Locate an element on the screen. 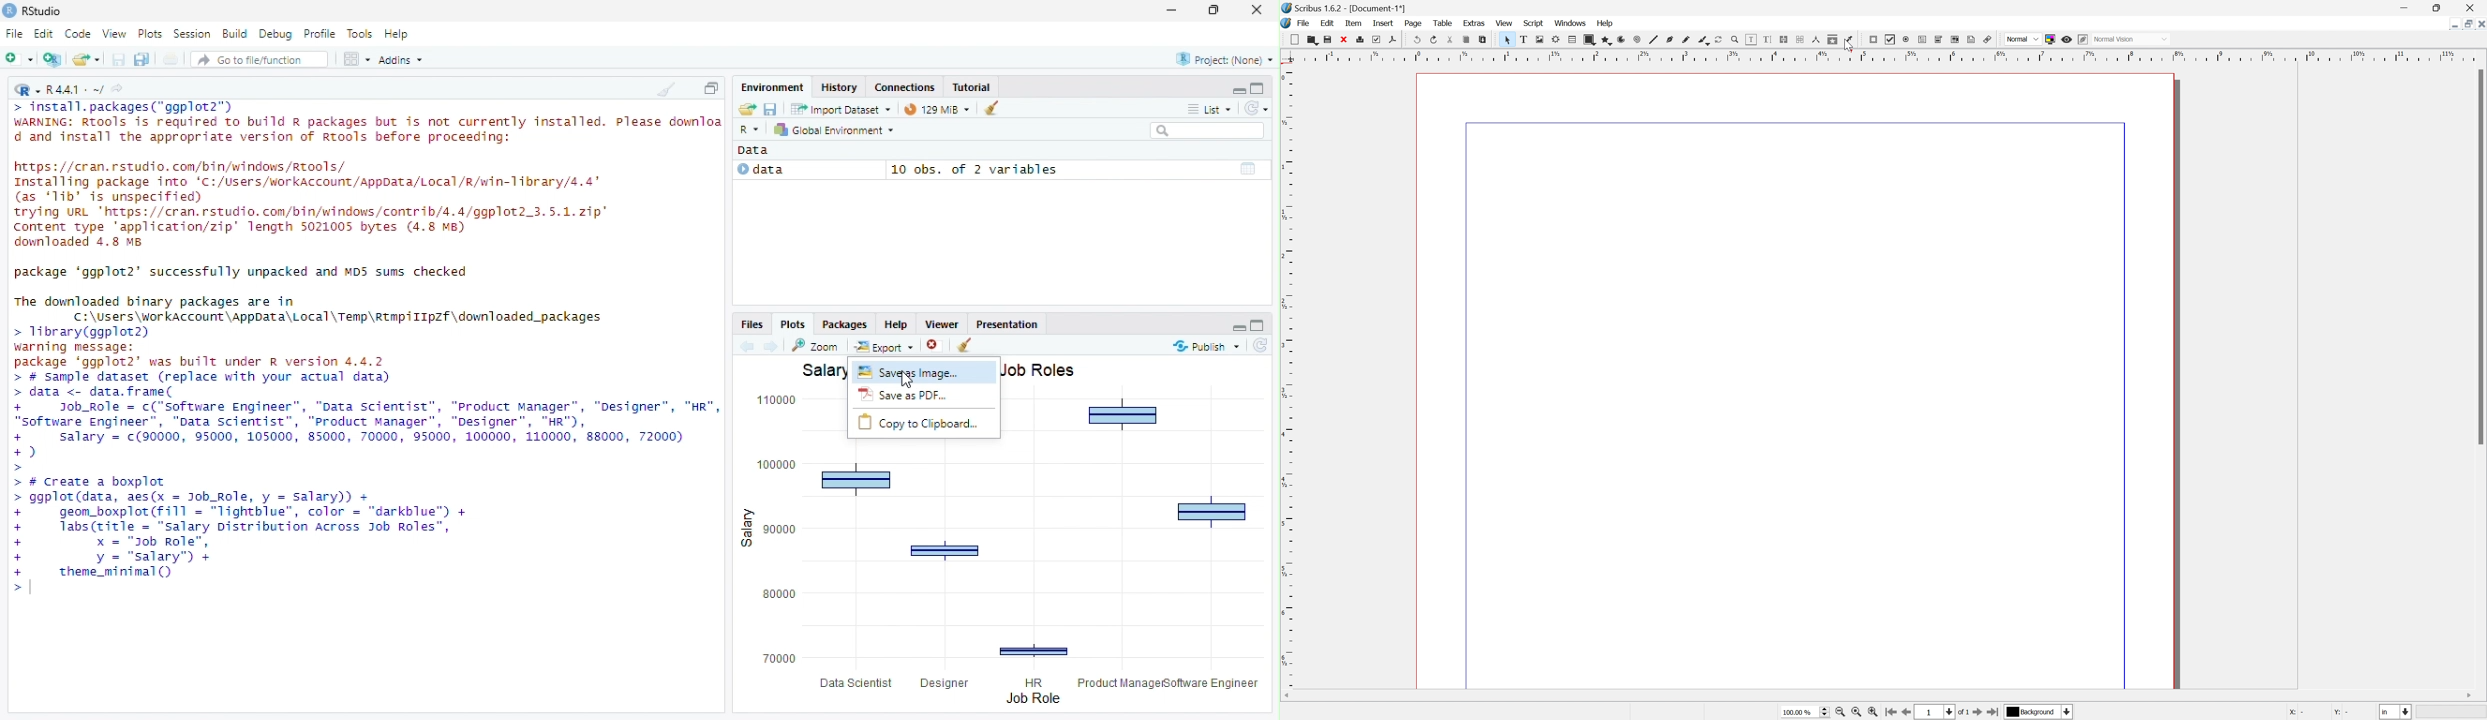 The image size is (2492, 728). Plots is located at coordinates (150, 34).